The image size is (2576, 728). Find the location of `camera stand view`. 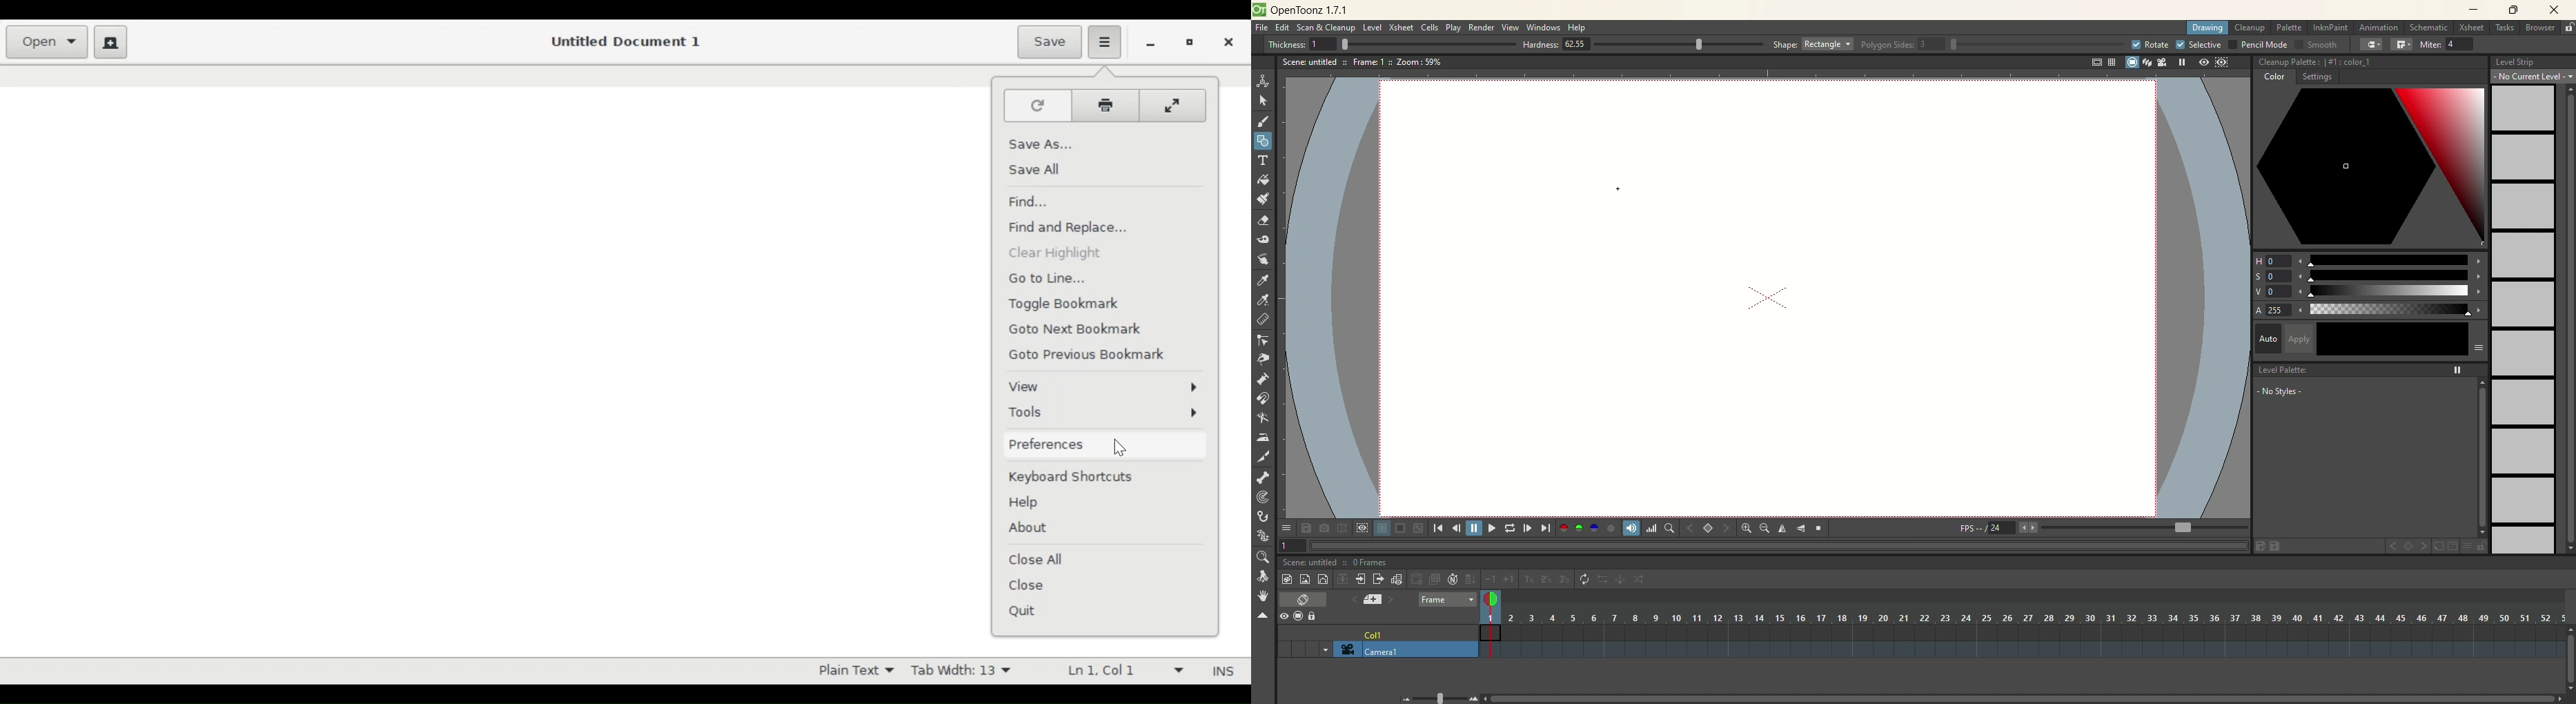

camera stand view is located at coordinates (2129, 63).